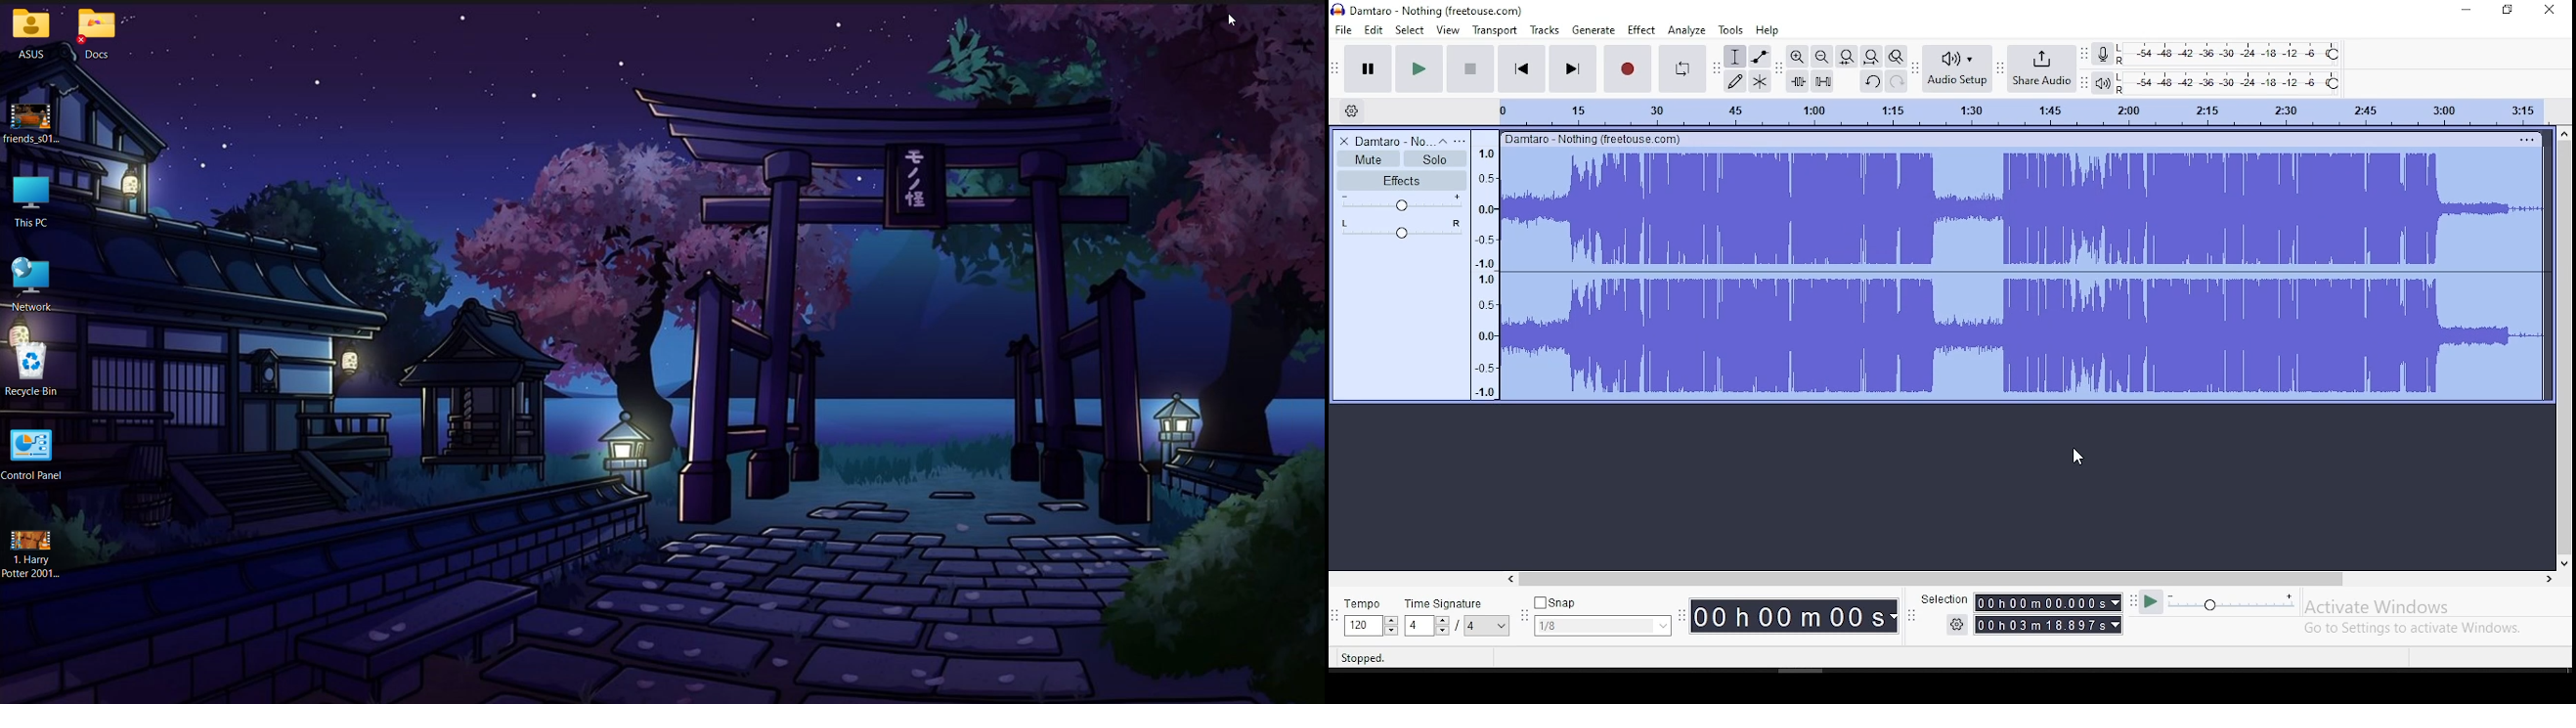 The height and width of the screenshot is (728, 2576). What do you see at coordinates (2524, 139) in the screenshot?
I see `track options` at bounding box center [2524, 139].